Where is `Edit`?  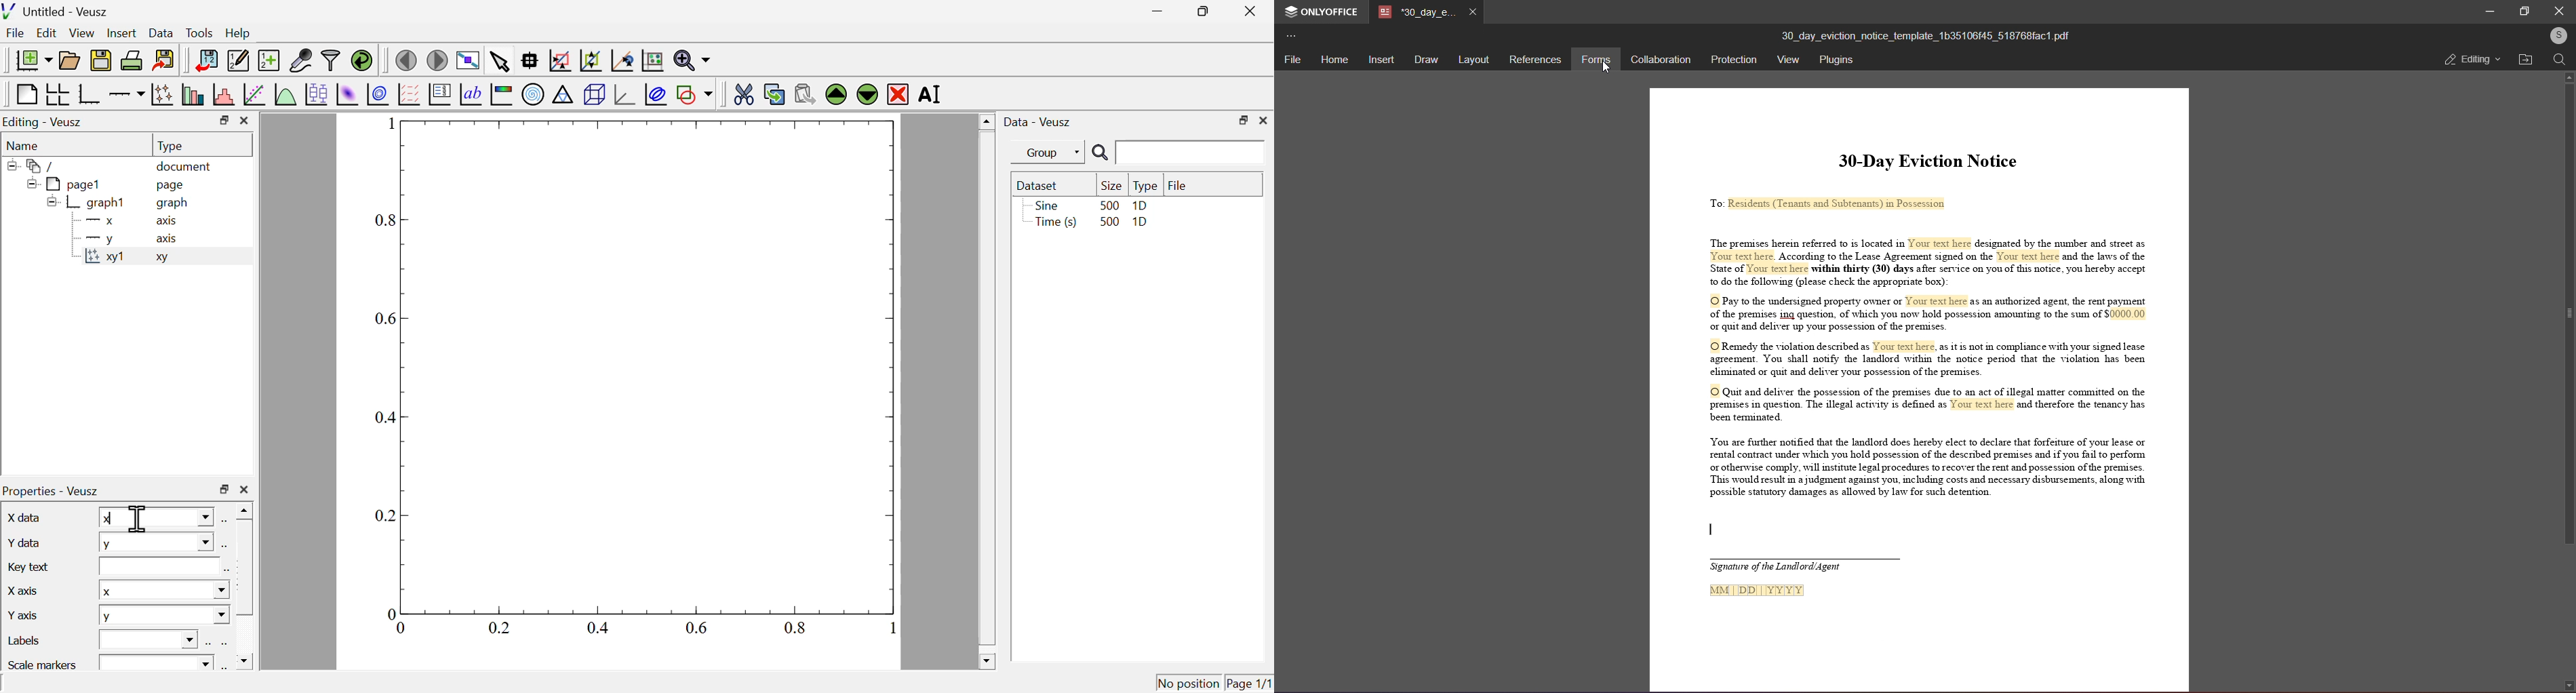 Edit is located at coordinates (47, 34).